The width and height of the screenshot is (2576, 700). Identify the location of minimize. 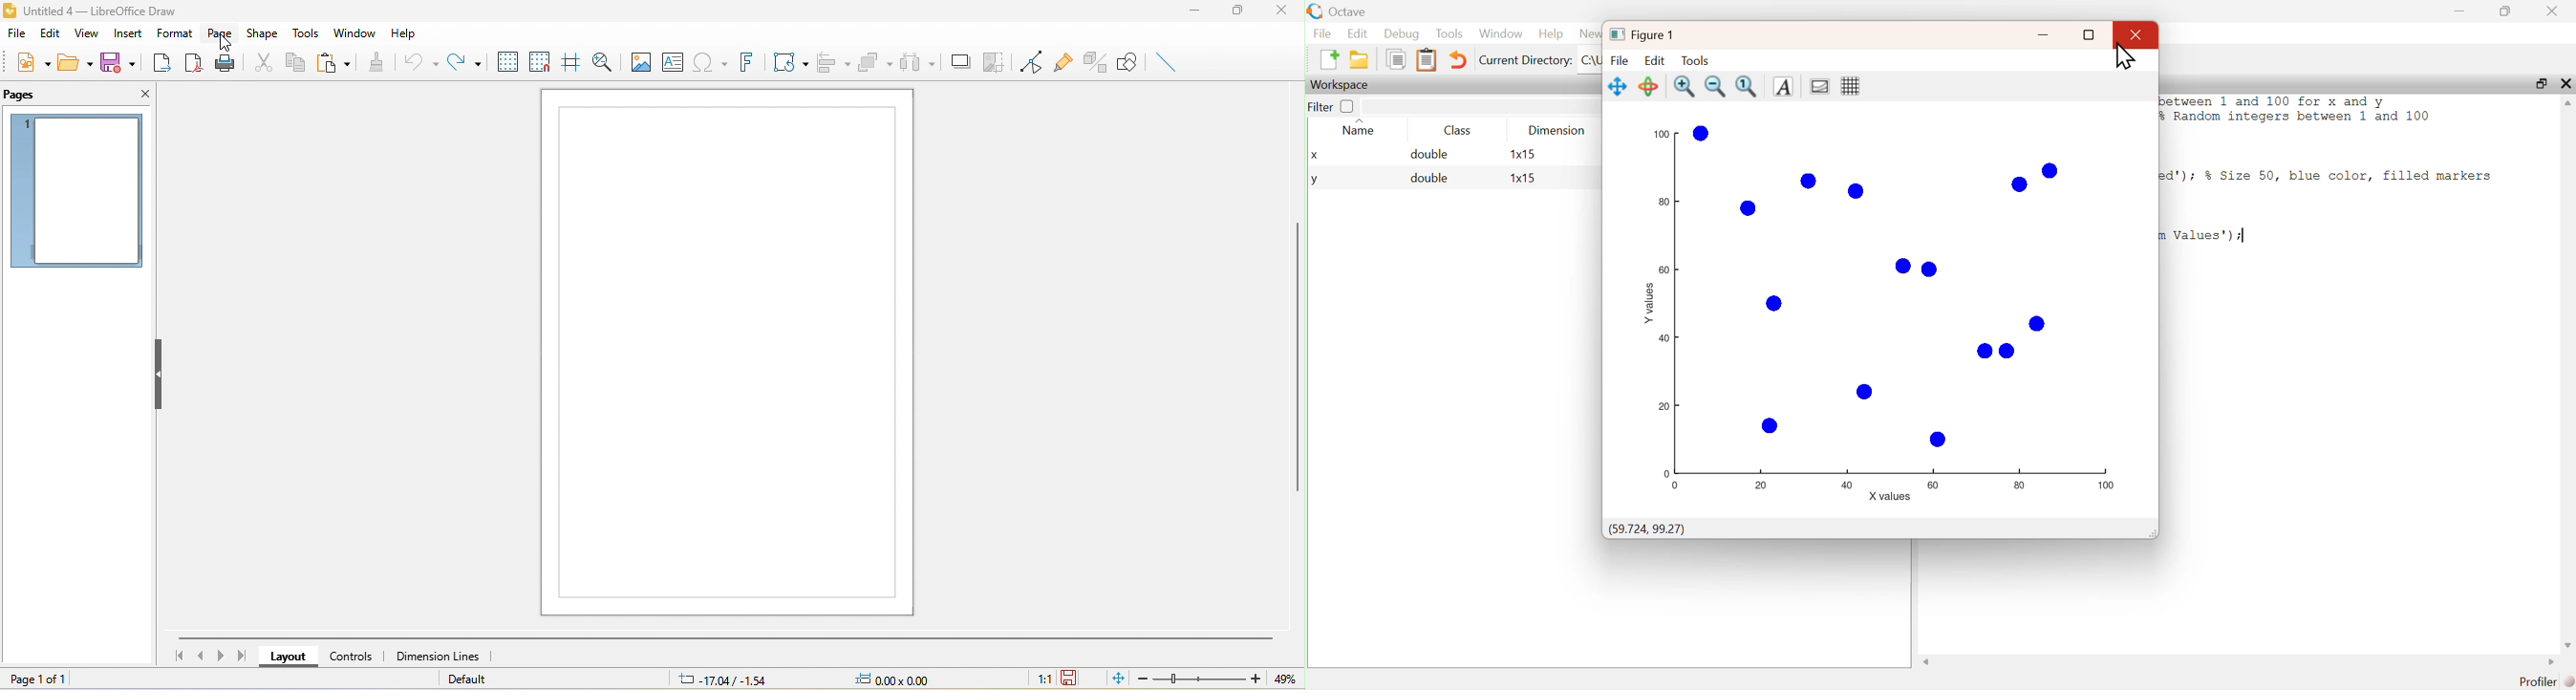
(2462, 11).